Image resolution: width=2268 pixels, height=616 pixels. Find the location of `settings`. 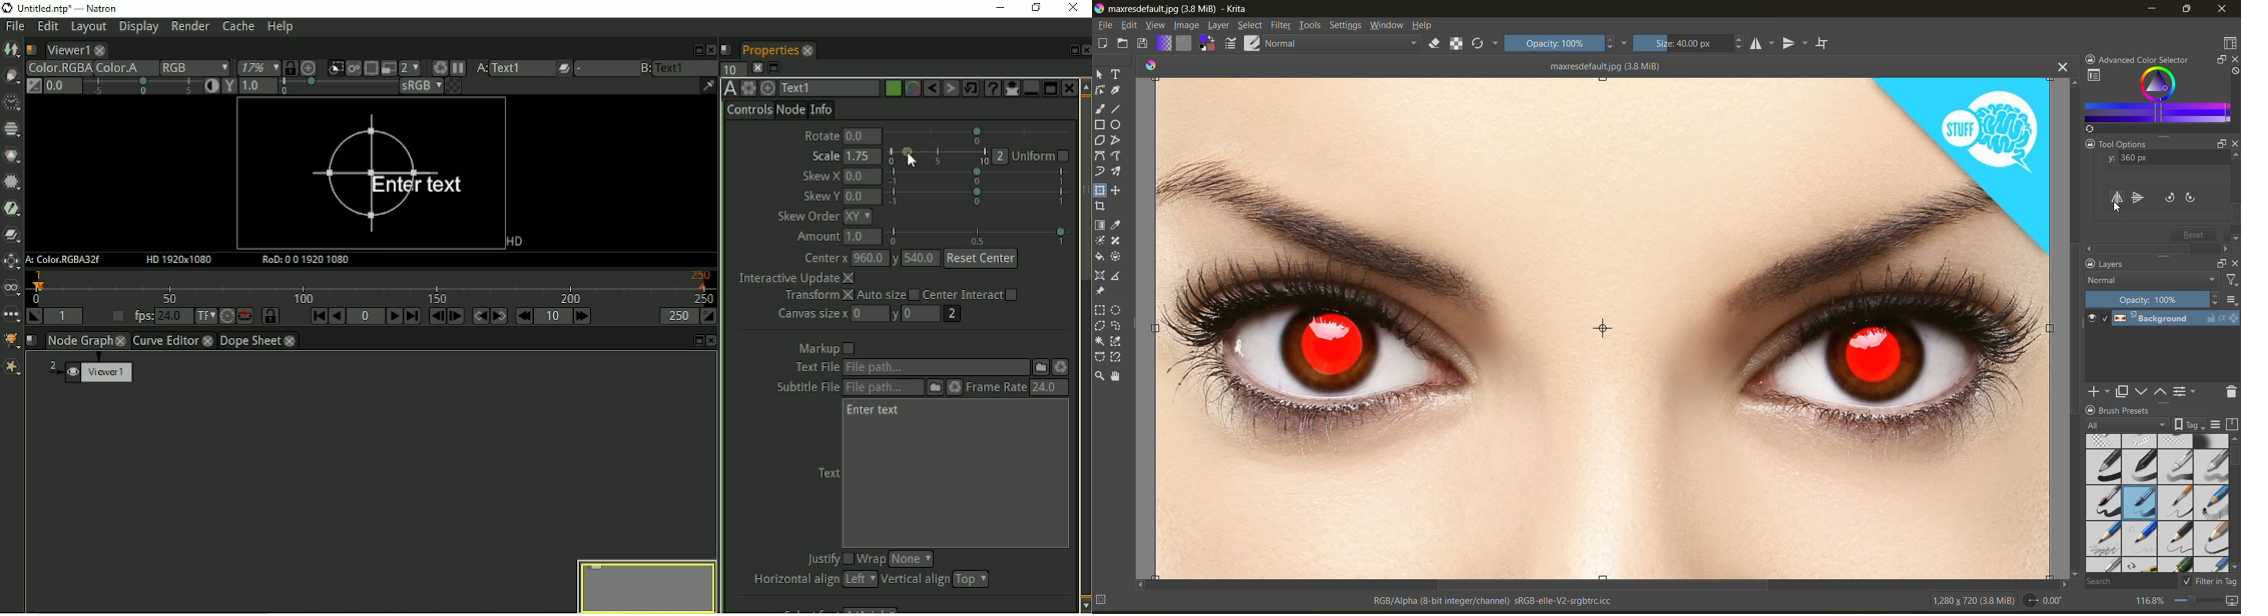

settings is located at coordinates (1348, 27).